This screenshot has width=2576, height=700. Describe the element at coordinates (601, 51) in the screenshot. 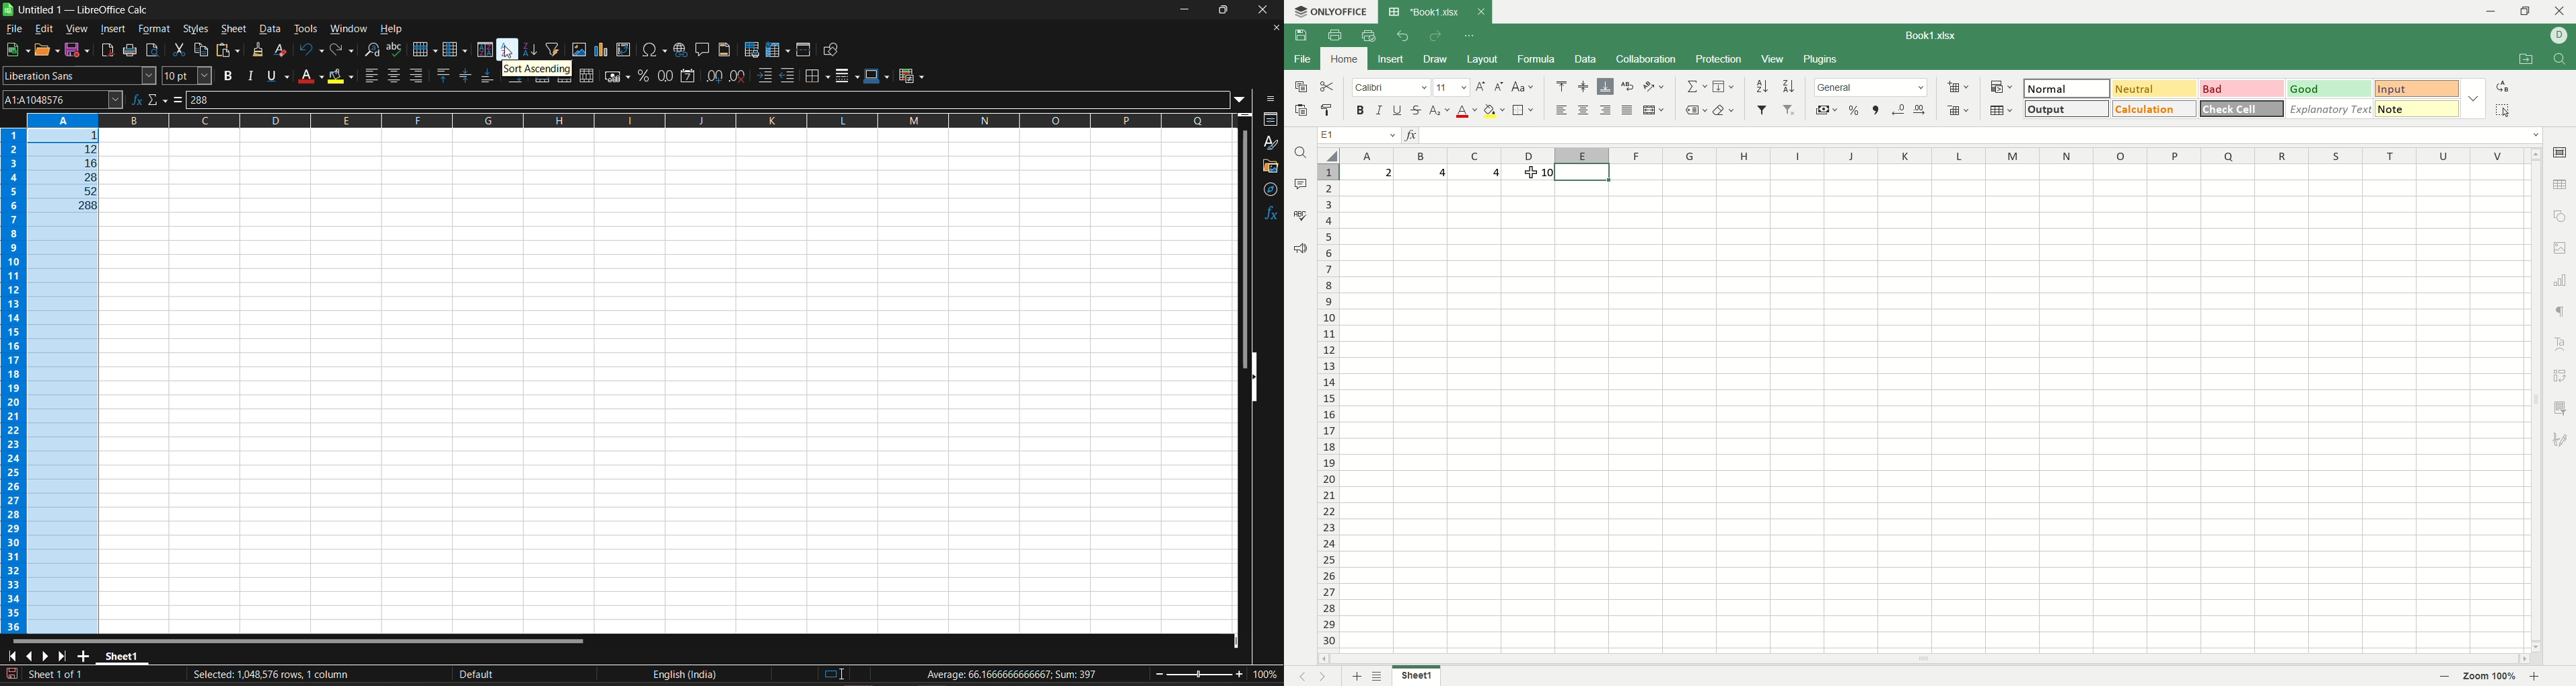

I see `insert pivot chart` at that location.